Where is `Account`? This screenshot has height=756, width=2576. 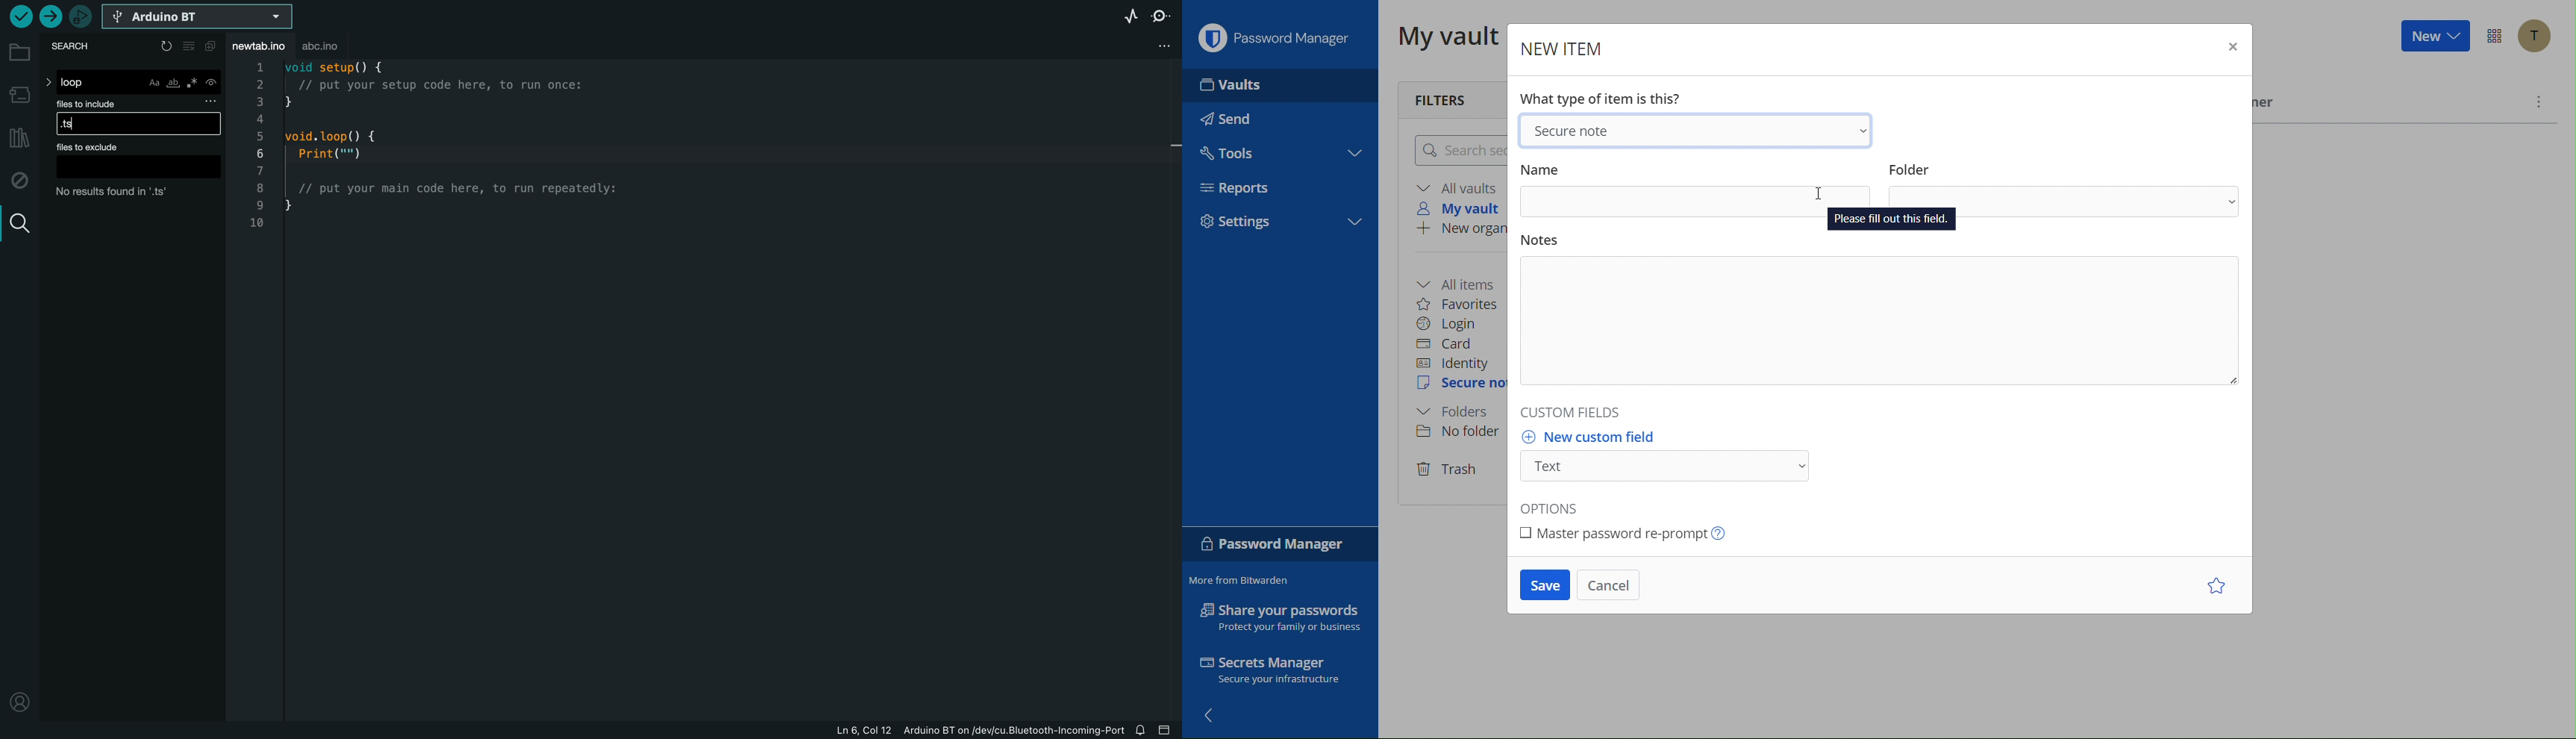
Account is located at coordinates (2533, 36).